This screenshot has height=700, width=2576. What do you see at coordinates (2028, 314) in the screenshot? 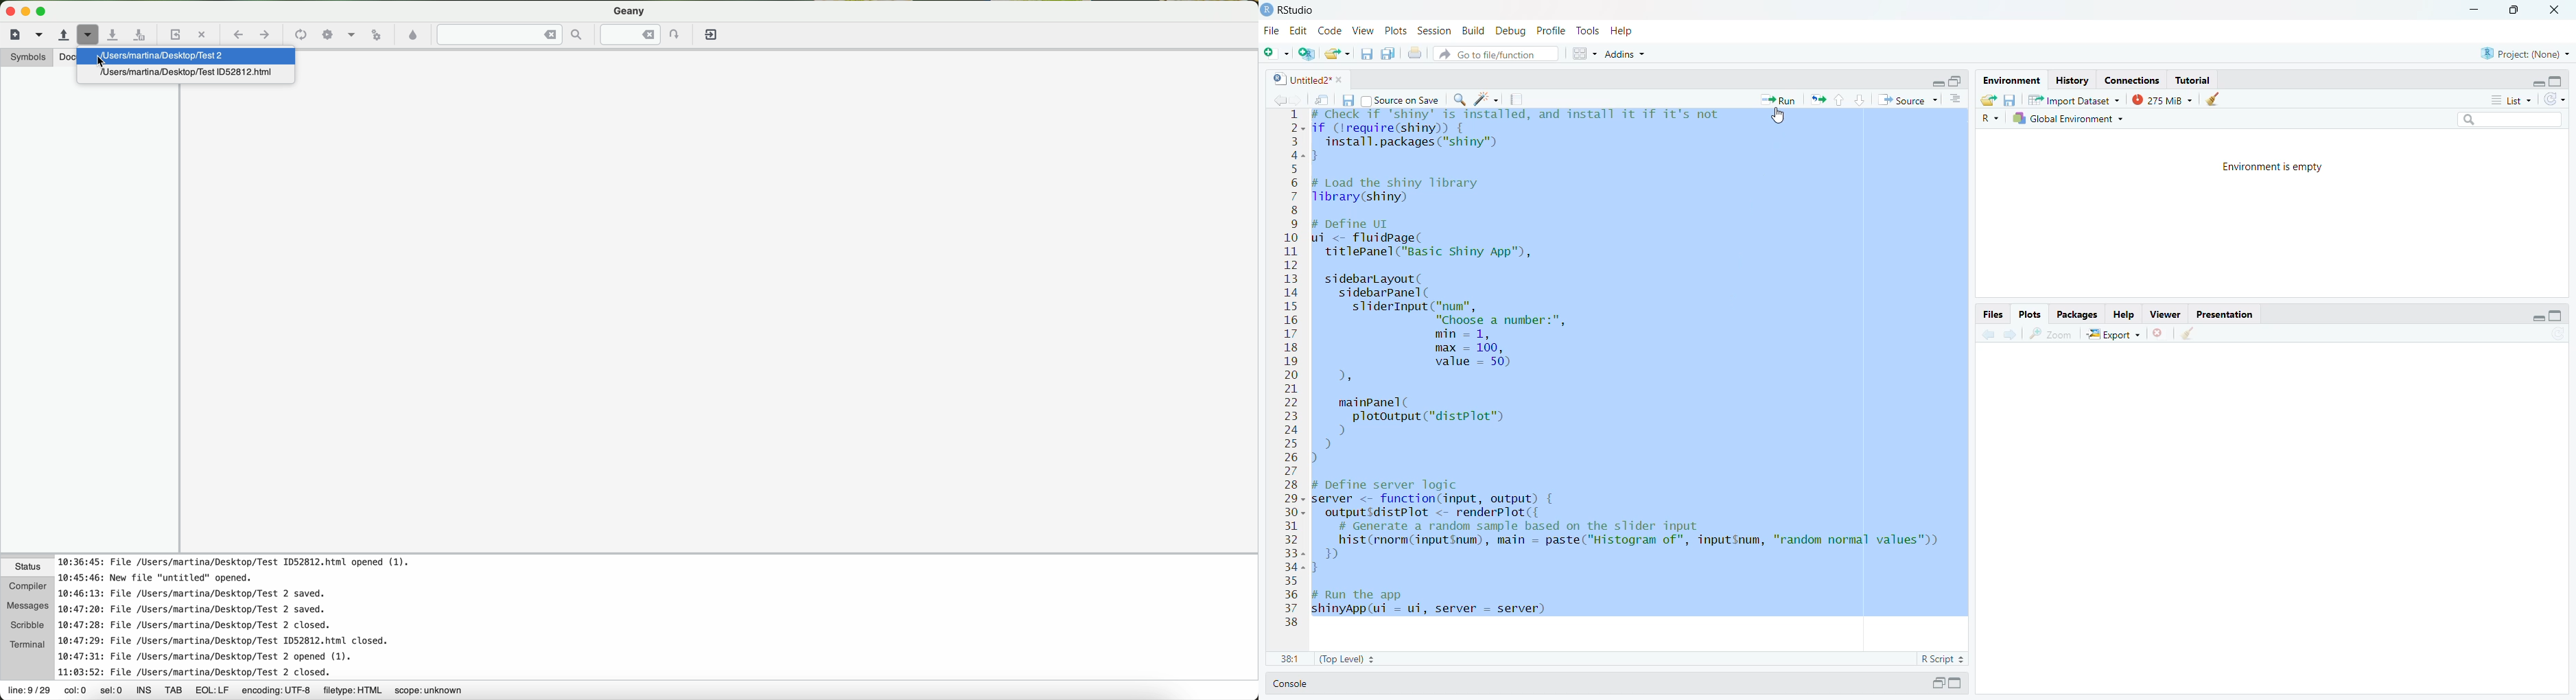
I see `Plots` at bounding box center [2028, 314].